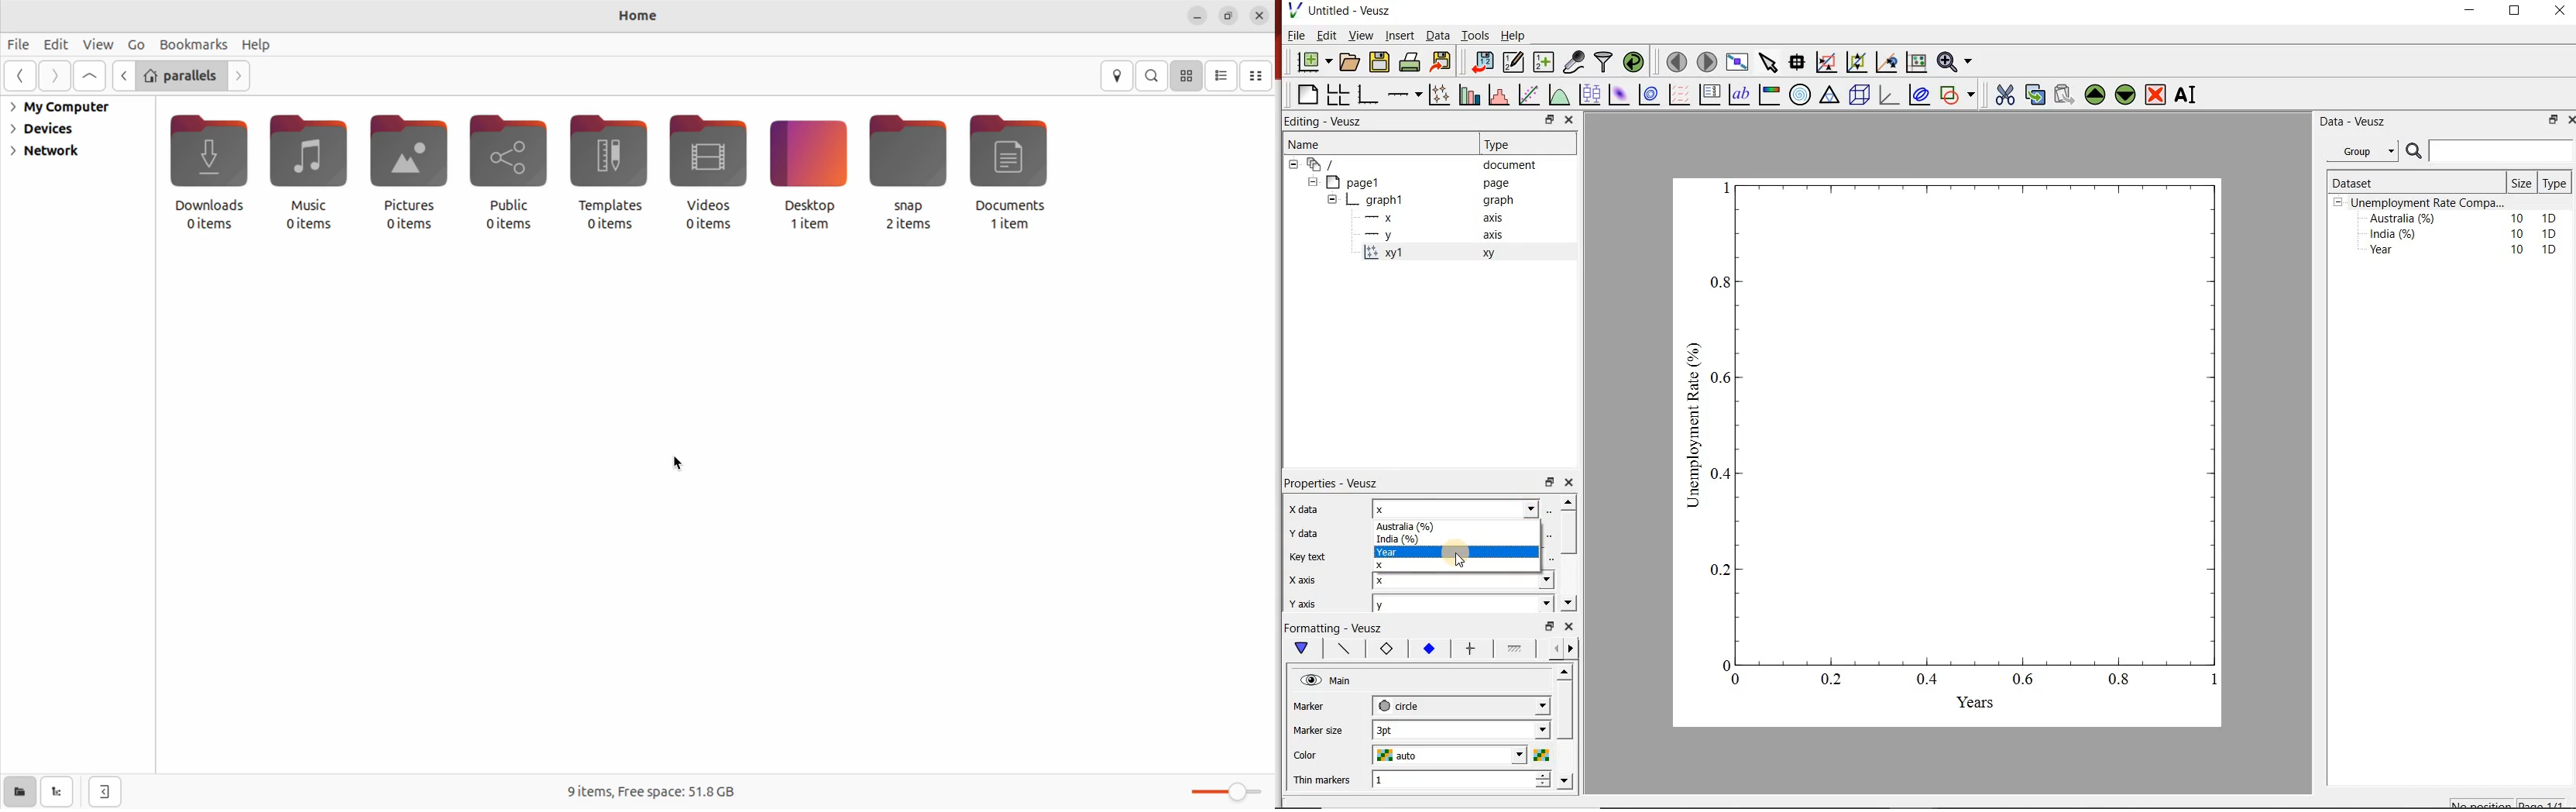 Image resolution: width=2576 pixels, height=812 pixels. I want to click on click to zoom out graph axes, so click(1857, 60).